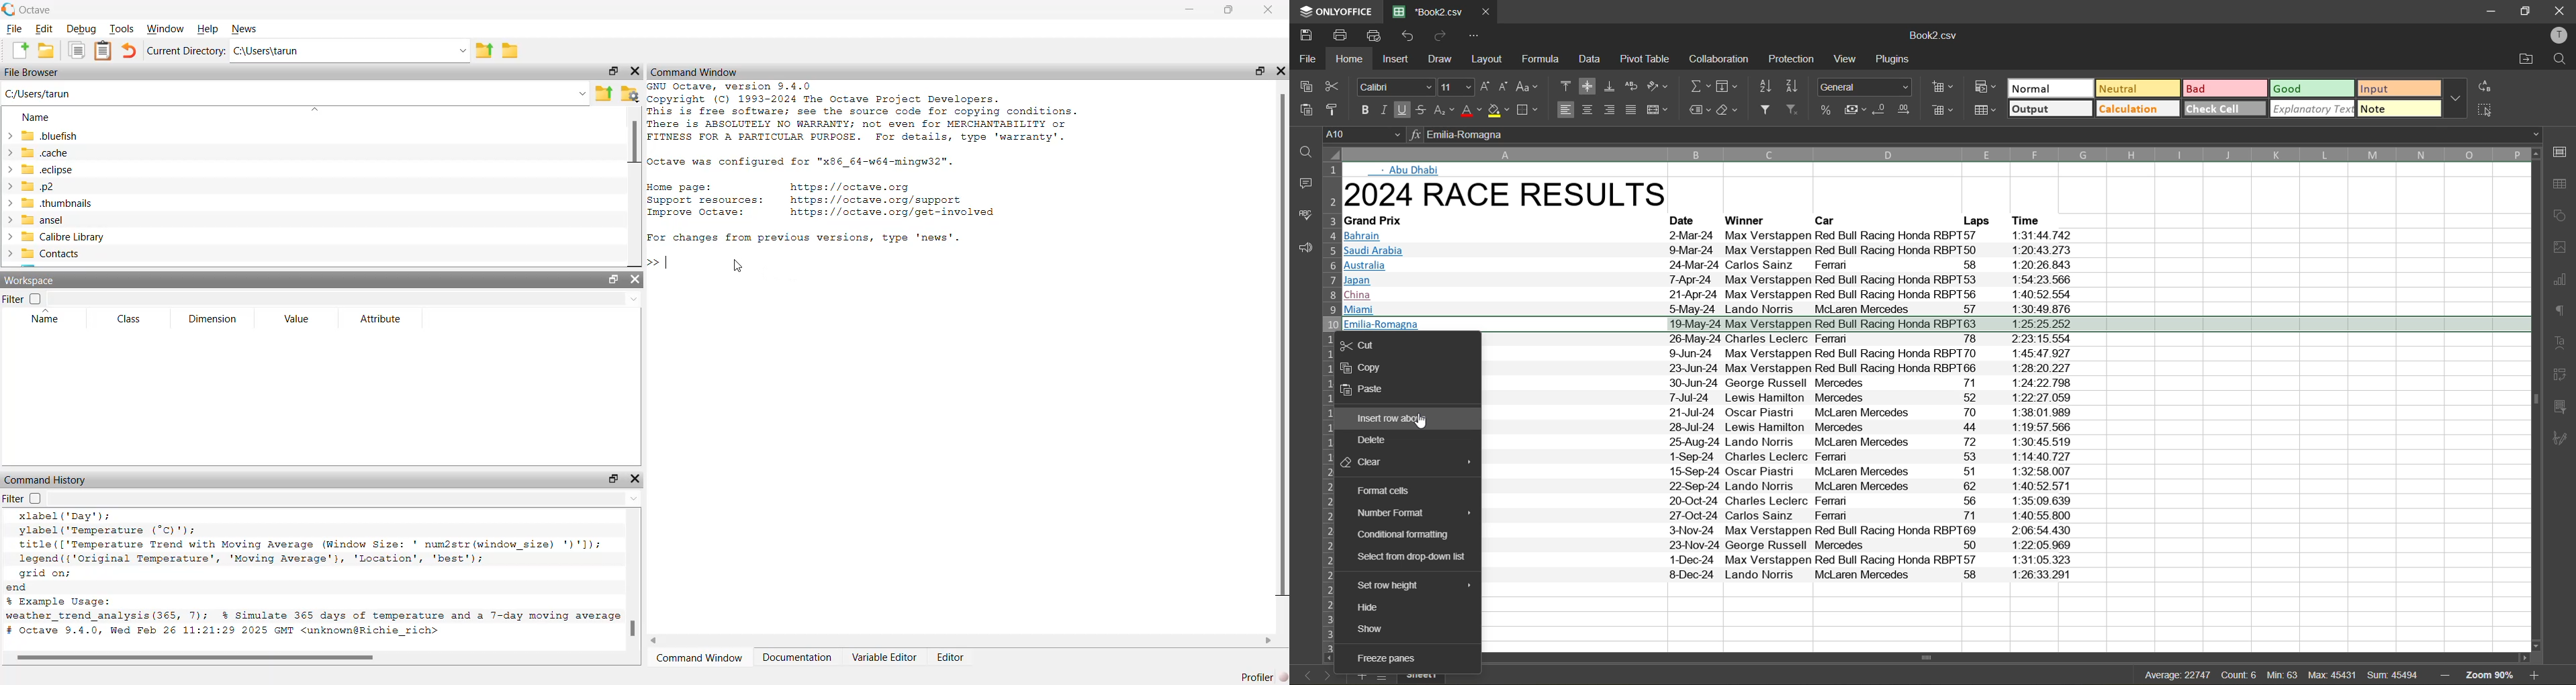 Image resolution: width=2576 pixels, height=700 pixels. Describe the element at coordinates (1847, 59) in the screenshot. I see `view` at that location.